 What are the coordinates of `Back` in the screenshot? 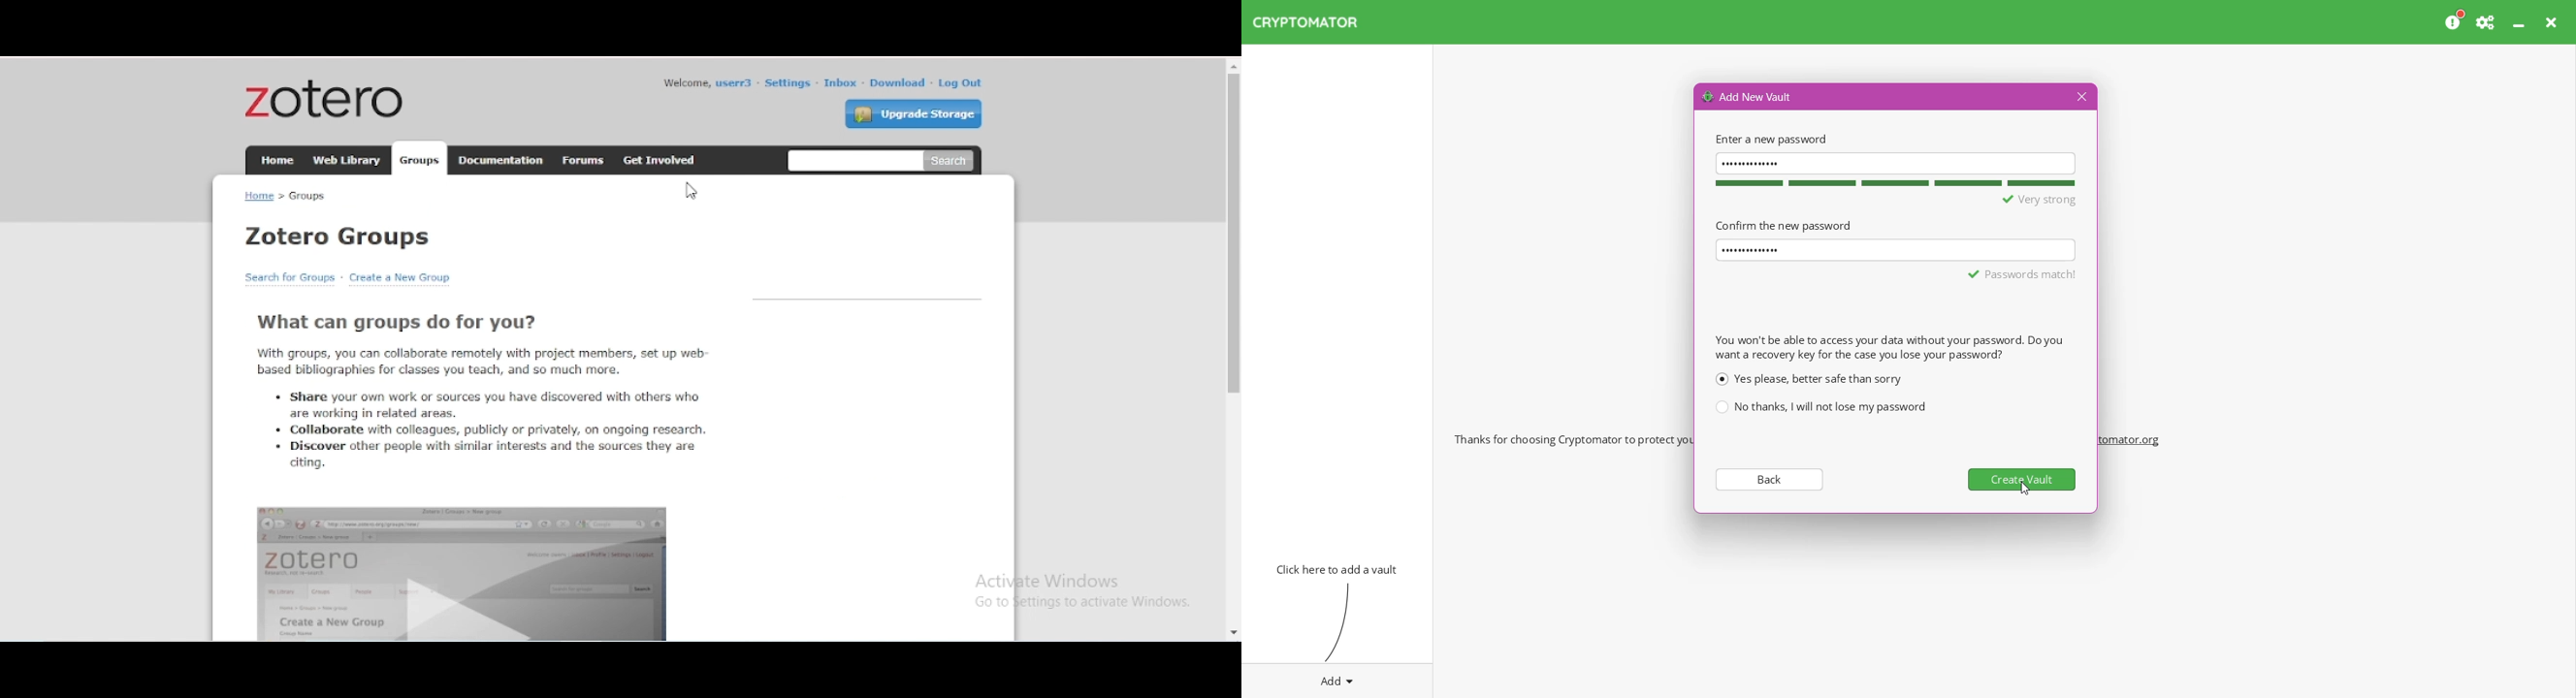 It's located at (1768, 478).